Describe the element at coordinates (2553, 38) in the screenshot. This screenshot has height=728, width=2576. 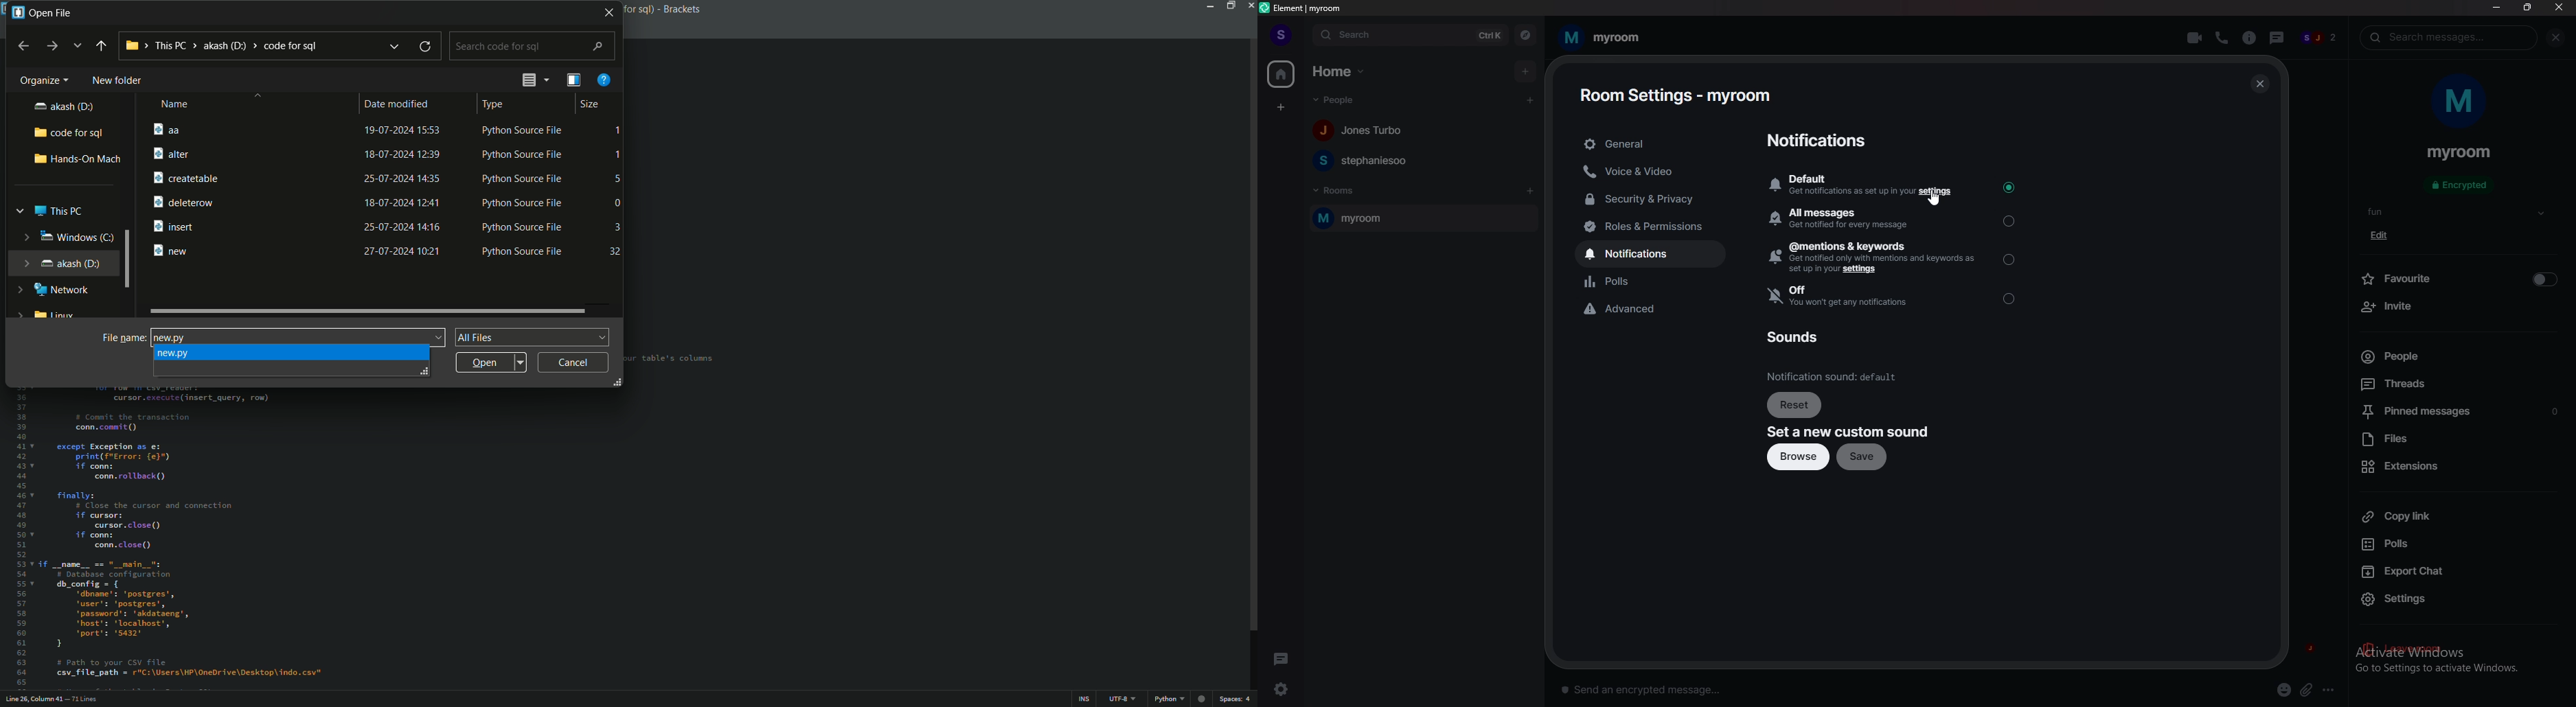
I see `close info` at that location.